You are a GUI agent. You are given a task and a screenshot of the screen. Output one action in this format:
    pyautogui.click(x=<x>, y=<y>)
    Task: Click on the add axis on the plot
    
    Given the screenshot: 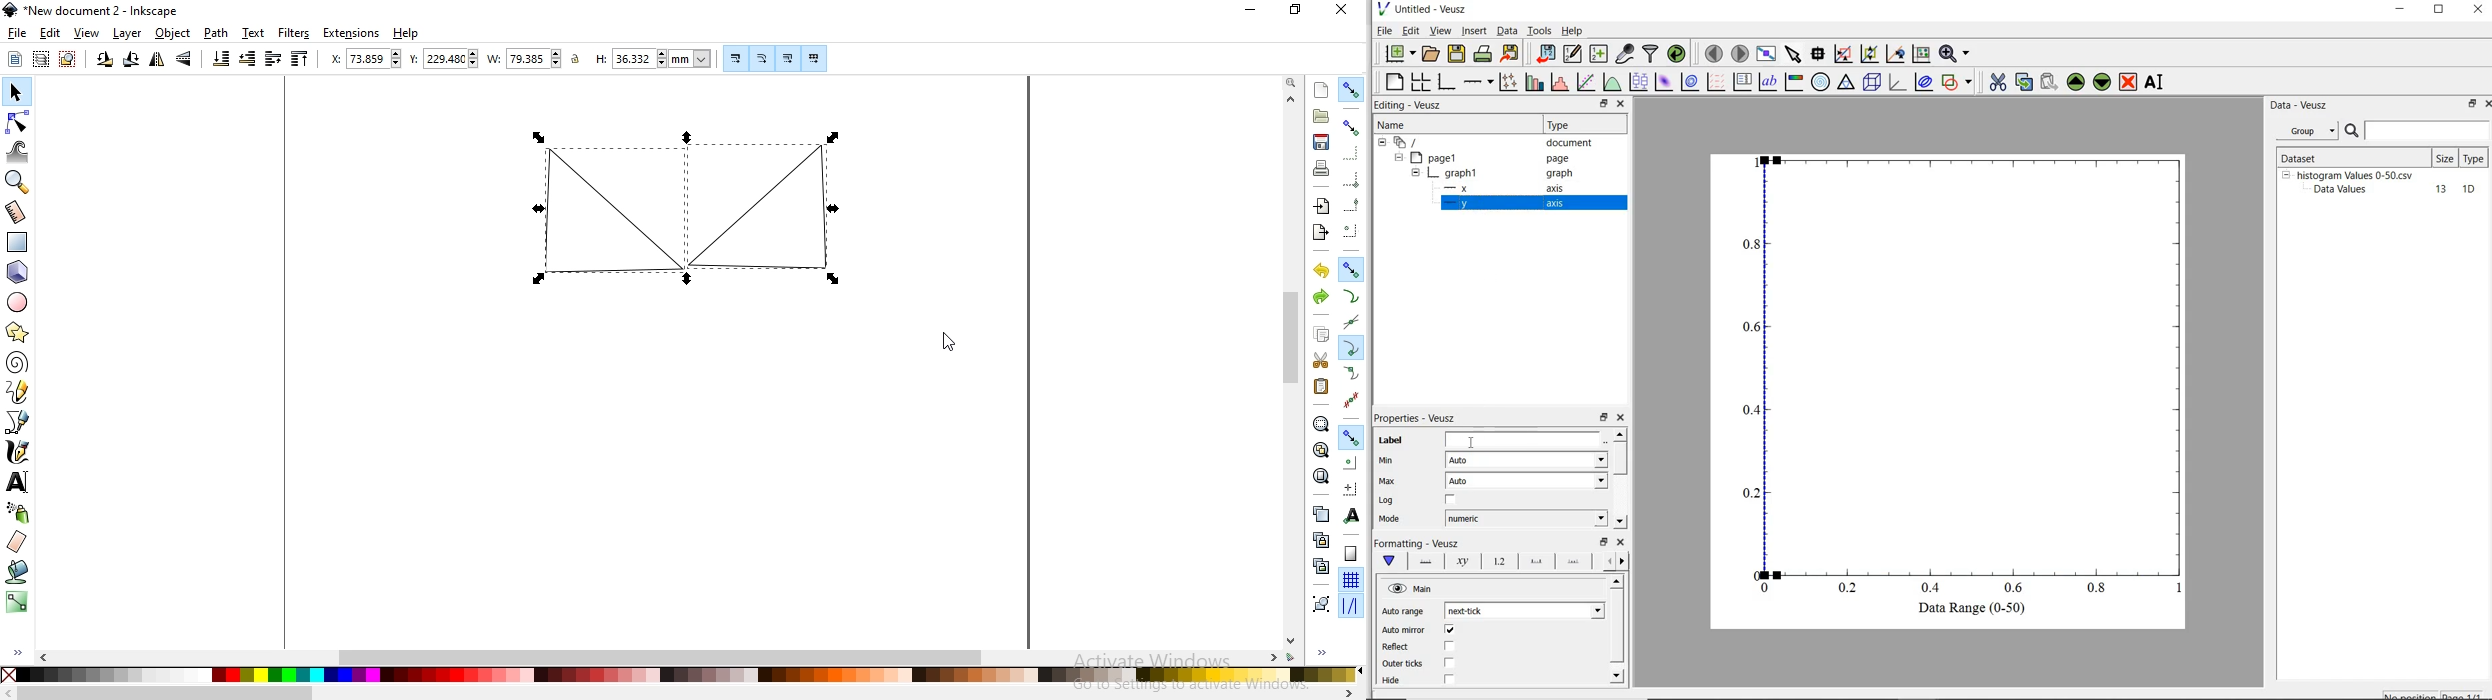 What is the action you would take?
    pyautogui.click(x=1478, y=80)
    